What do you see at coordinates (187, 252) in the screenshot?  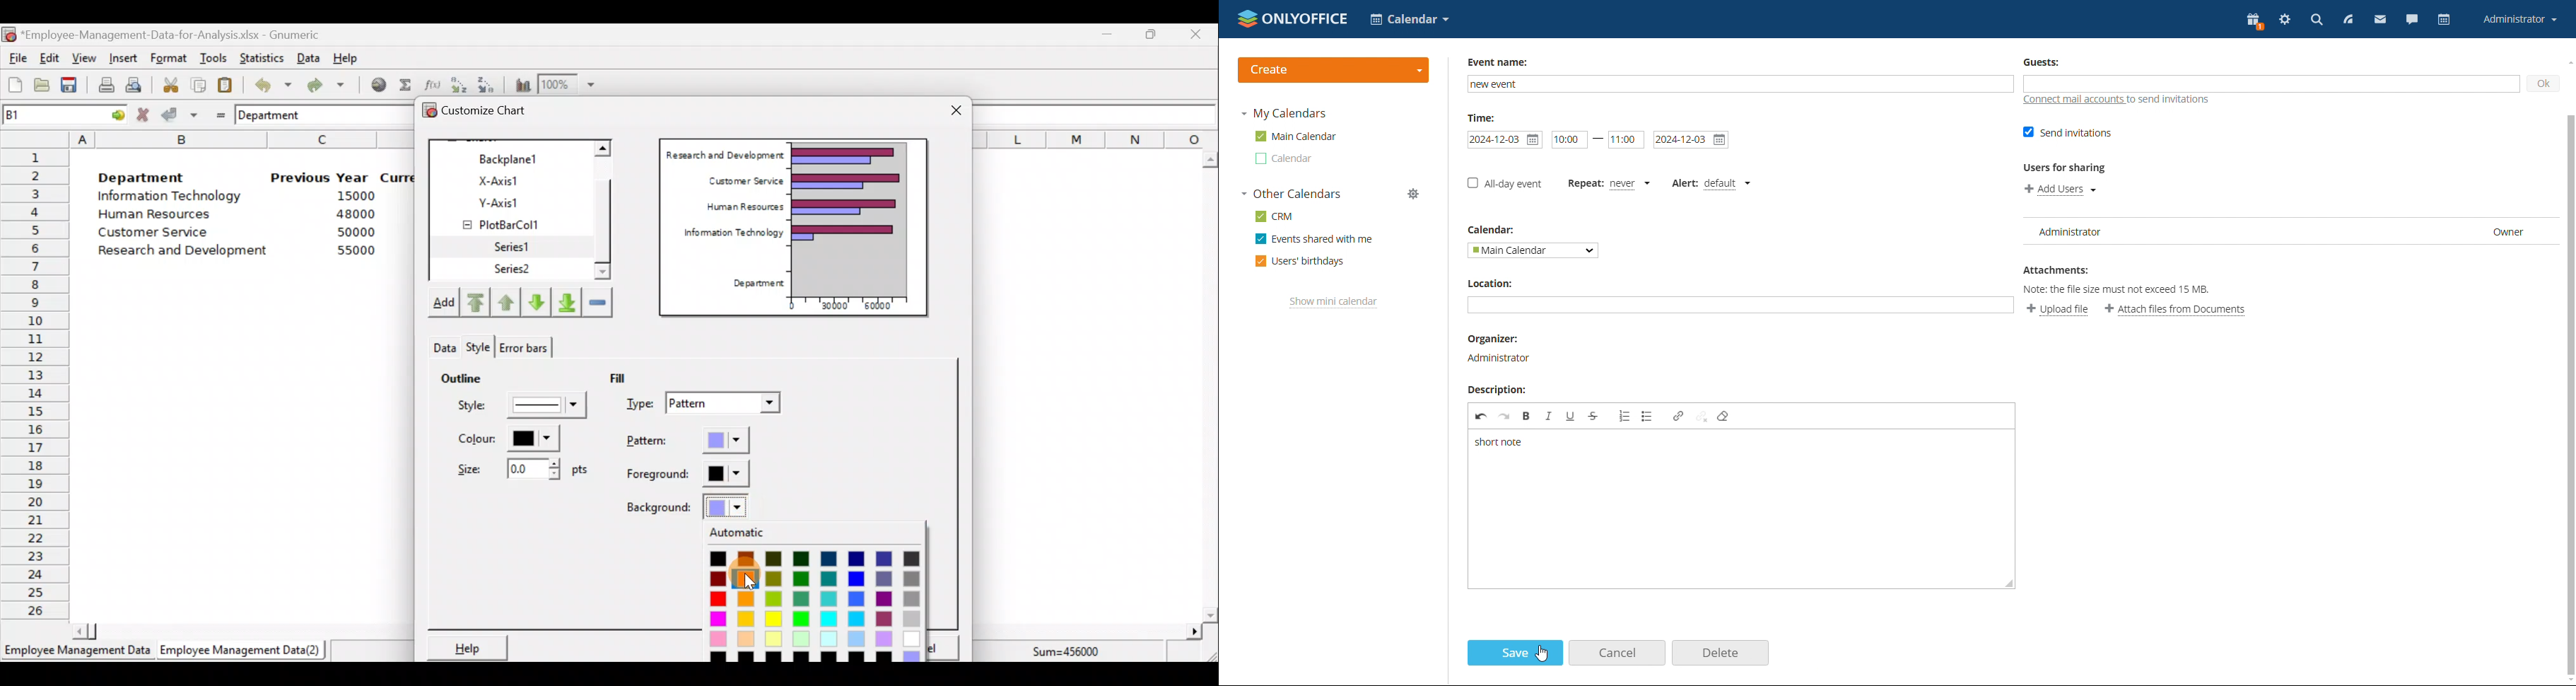 I see `Research and Development` at bounding box center [187, 252].